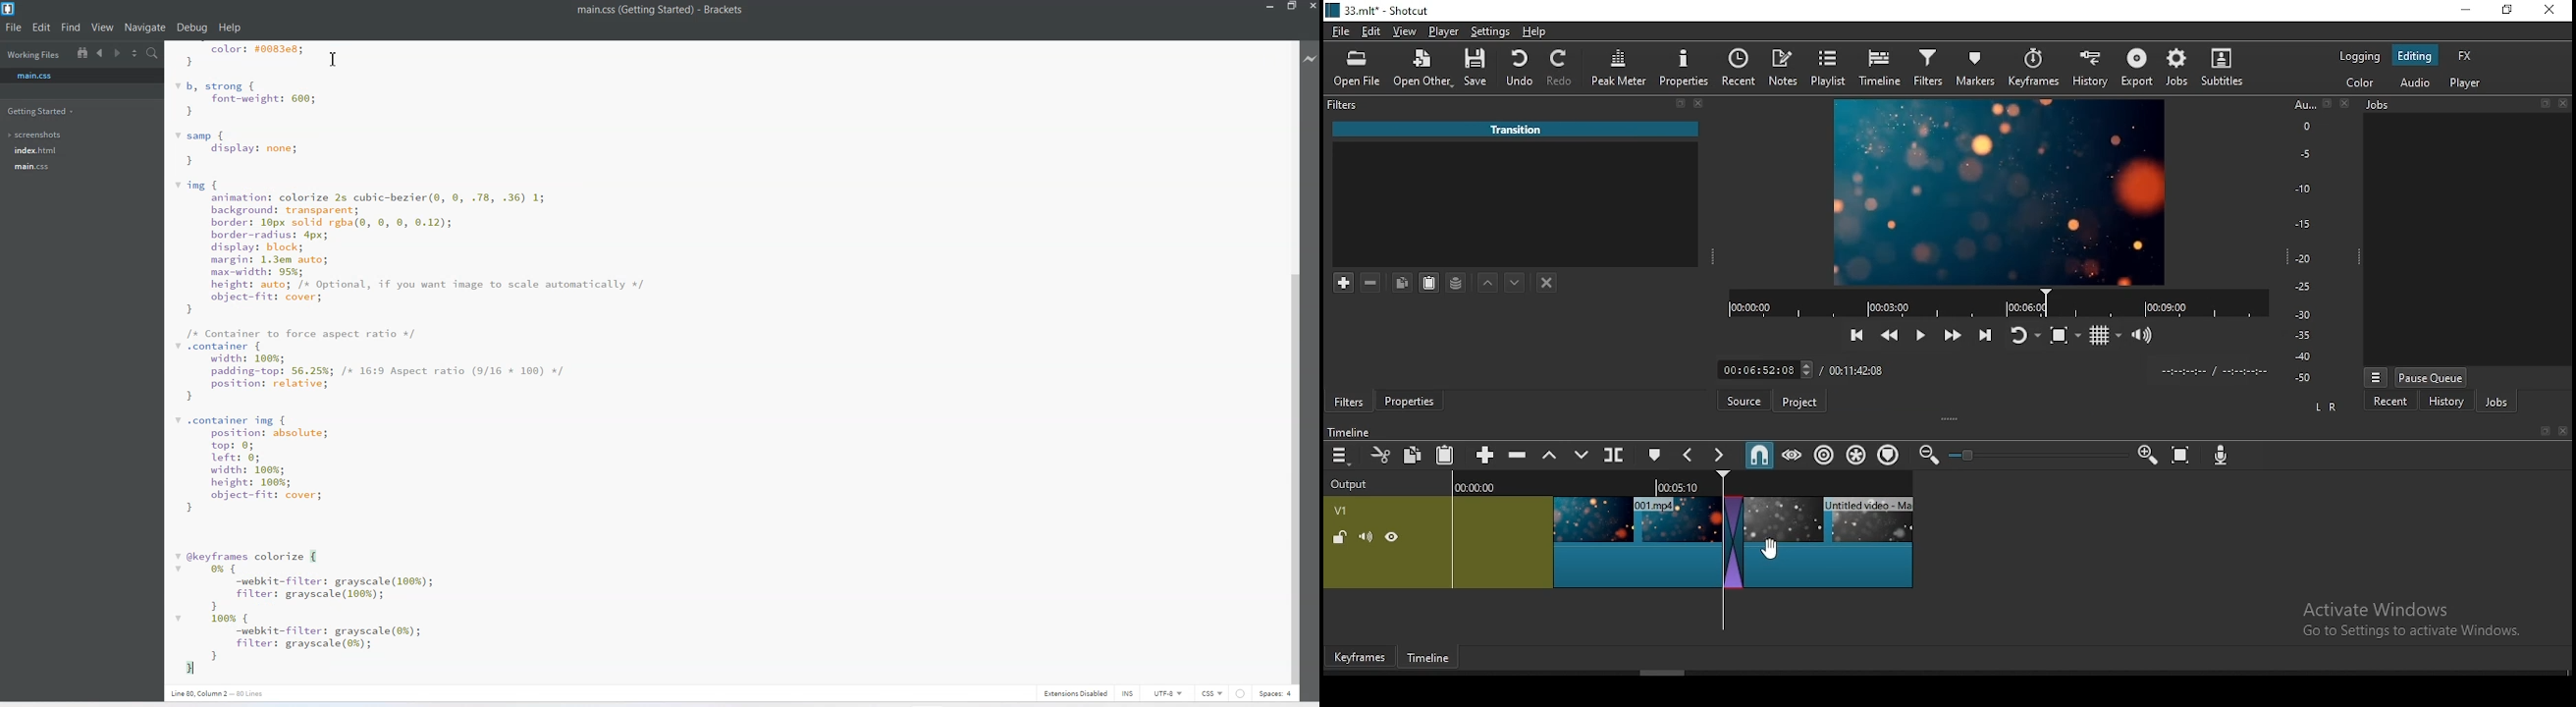 Image resolution: width=2576 pixels, height=728 pixels. I want to click on logging, so click(2355, 55).